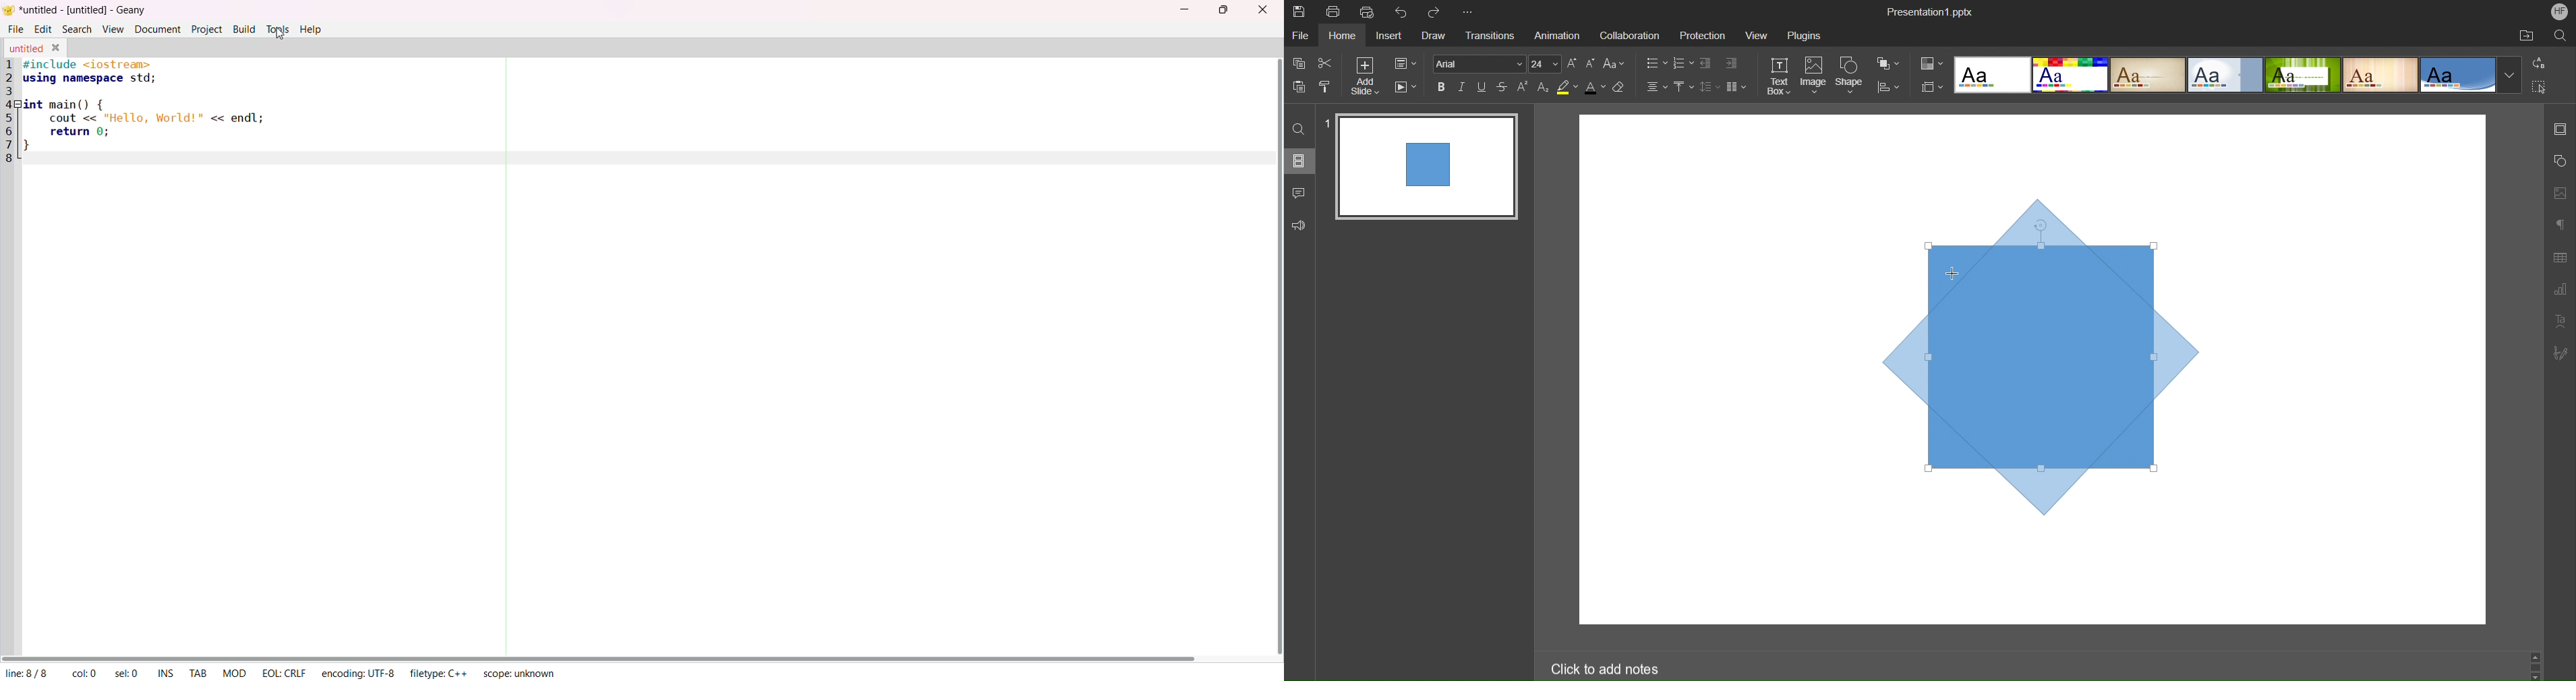 This screenshot has width=2576, height=700. I want to click on Home, so click(1343, 35).